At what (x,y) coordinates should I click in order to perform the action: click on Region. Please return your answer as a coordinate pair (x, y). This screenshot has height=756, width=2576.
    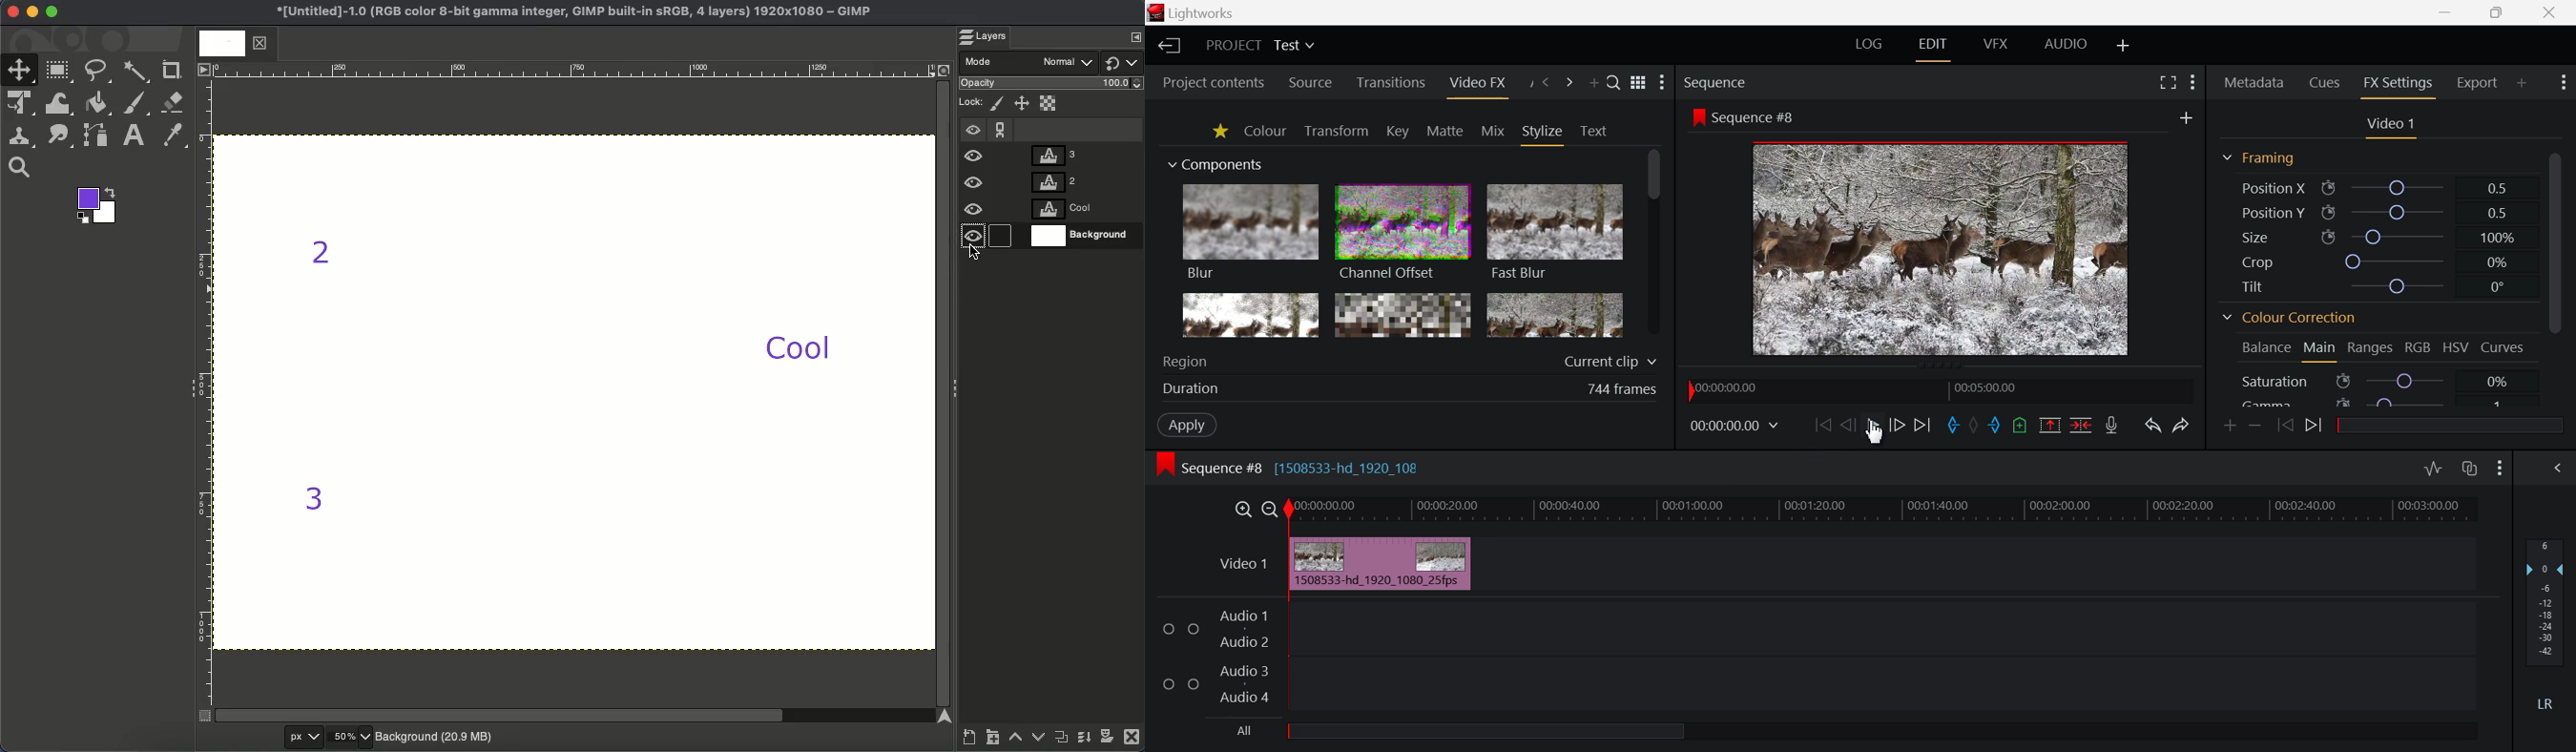
    Looking at the image, I should click on (1410, 360).